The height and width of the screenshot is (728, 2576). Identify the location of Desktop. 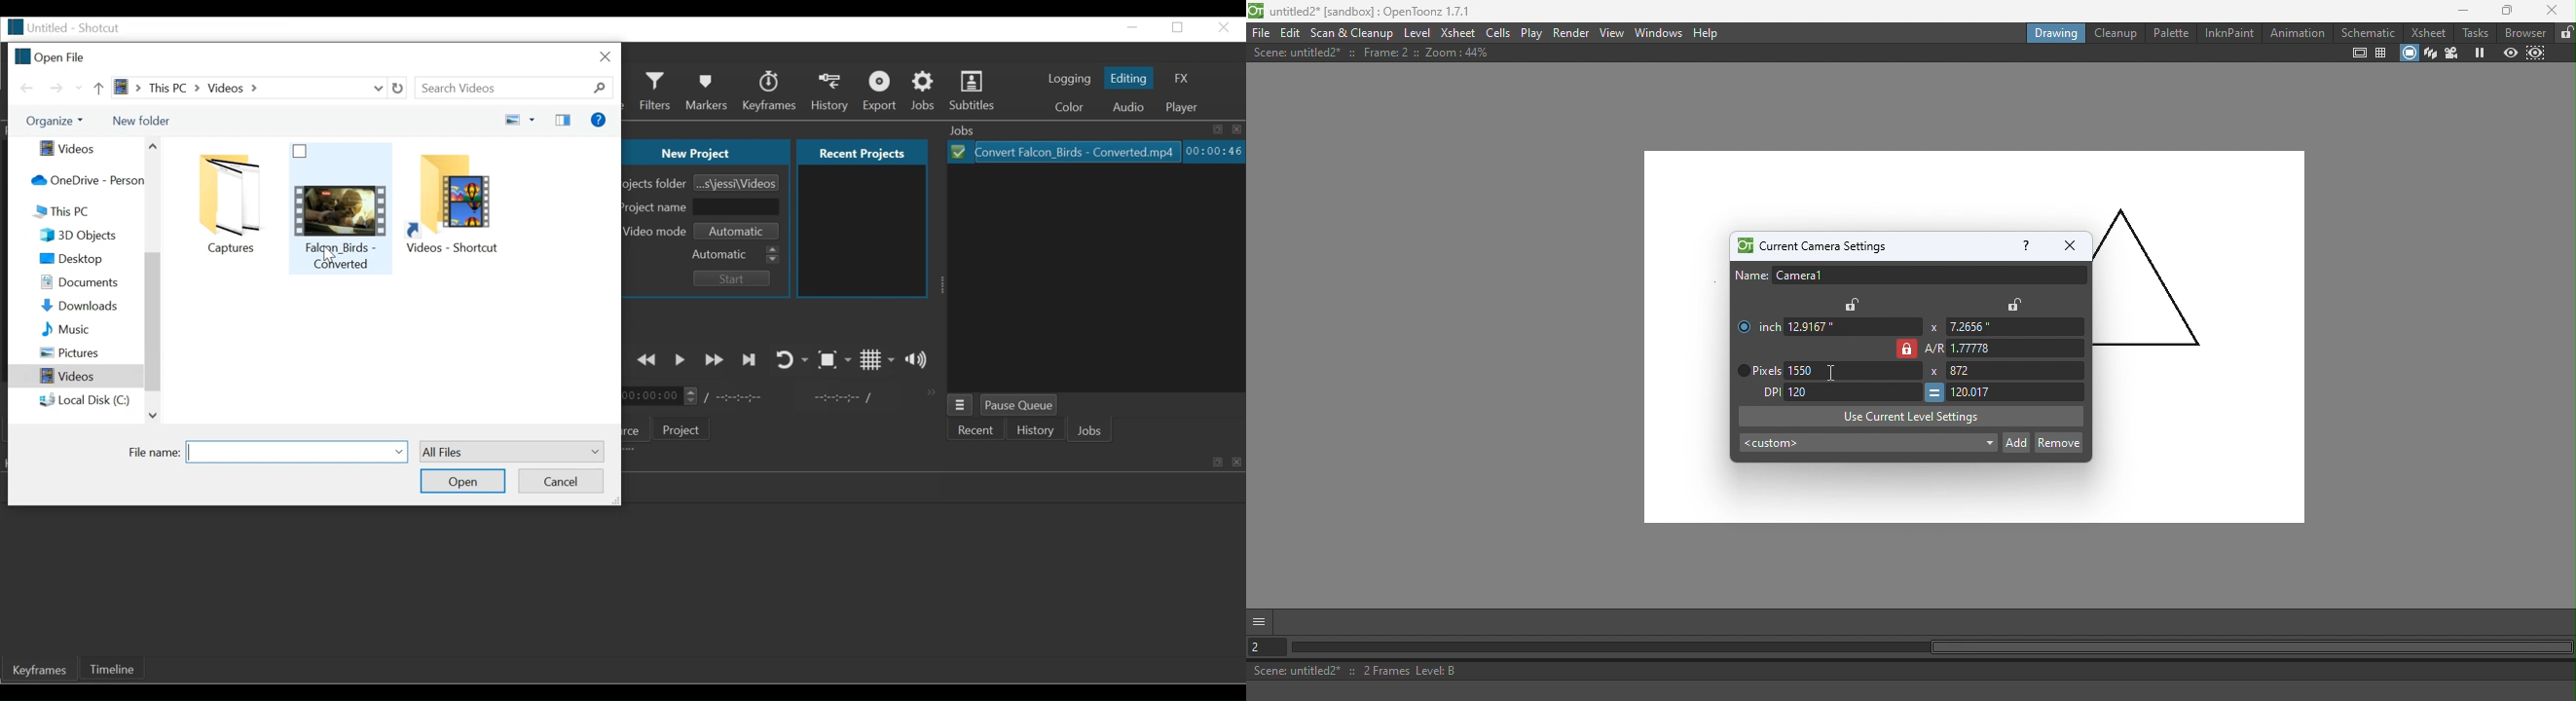
(84, 260).